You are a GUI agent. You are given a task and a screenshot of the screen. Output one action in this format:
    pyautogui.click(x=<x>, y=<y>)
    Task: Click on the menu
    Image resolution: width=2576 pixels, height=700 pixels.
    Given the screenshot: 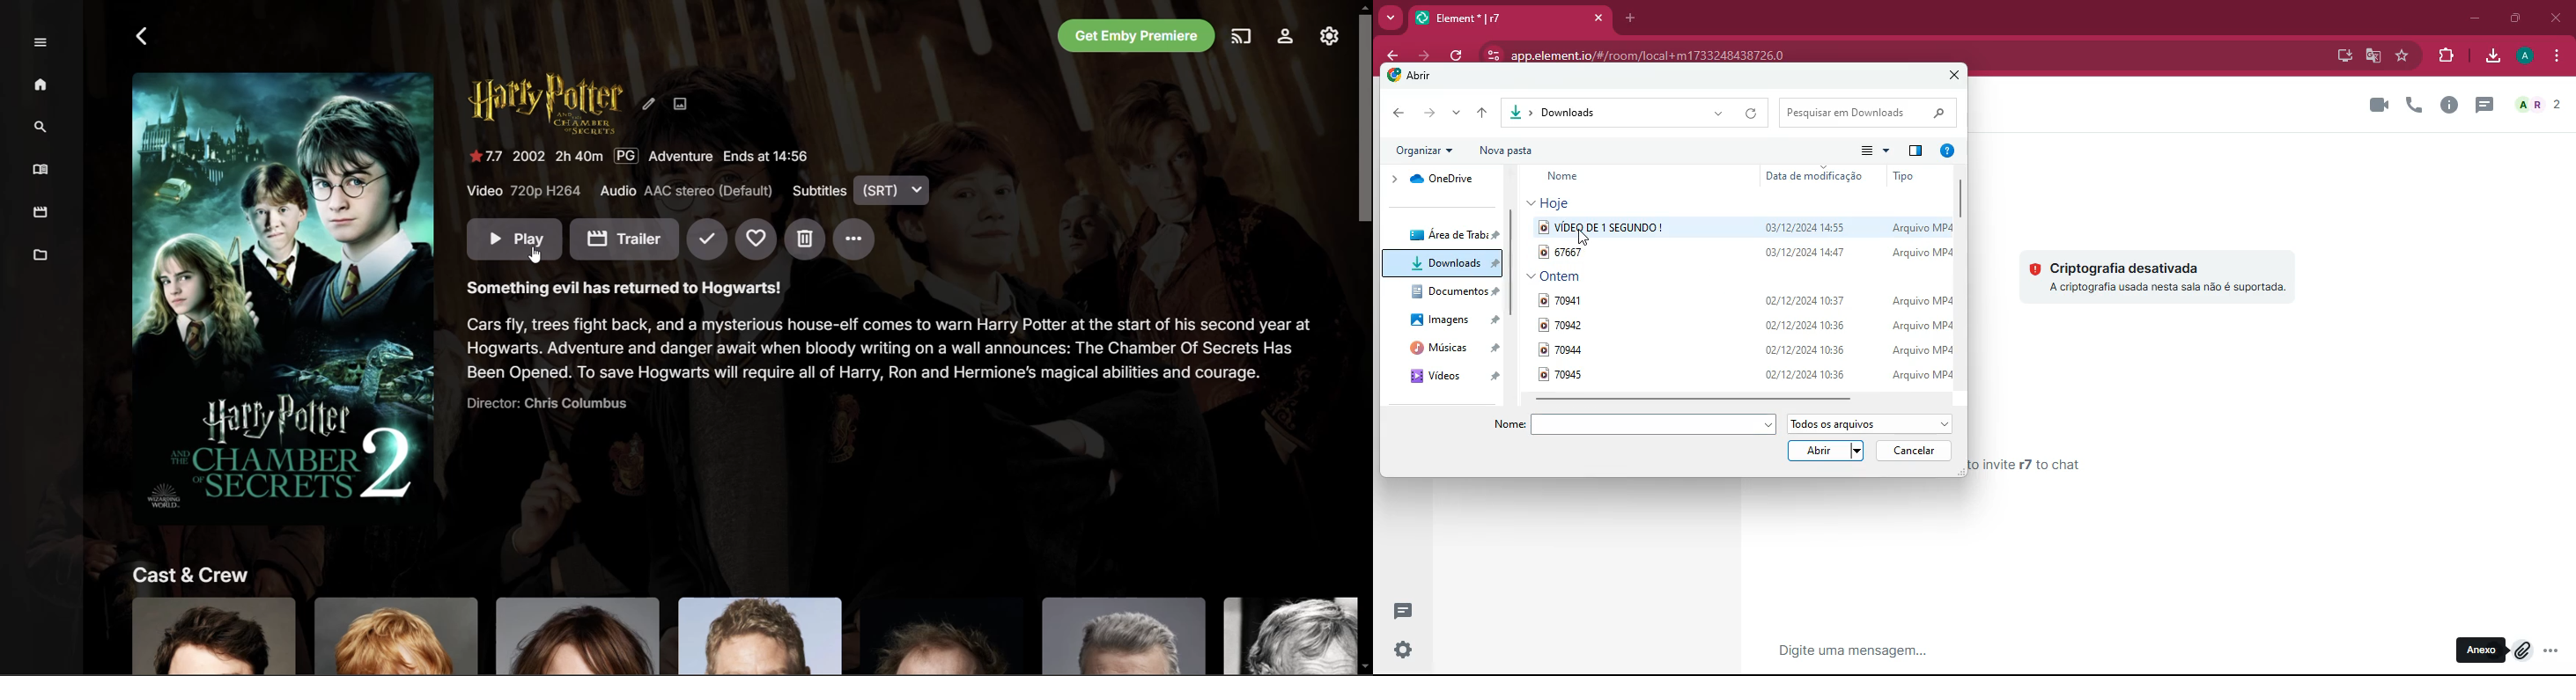 What is the action you would take?
    pyautogui.click(x=2553, y=56)
    